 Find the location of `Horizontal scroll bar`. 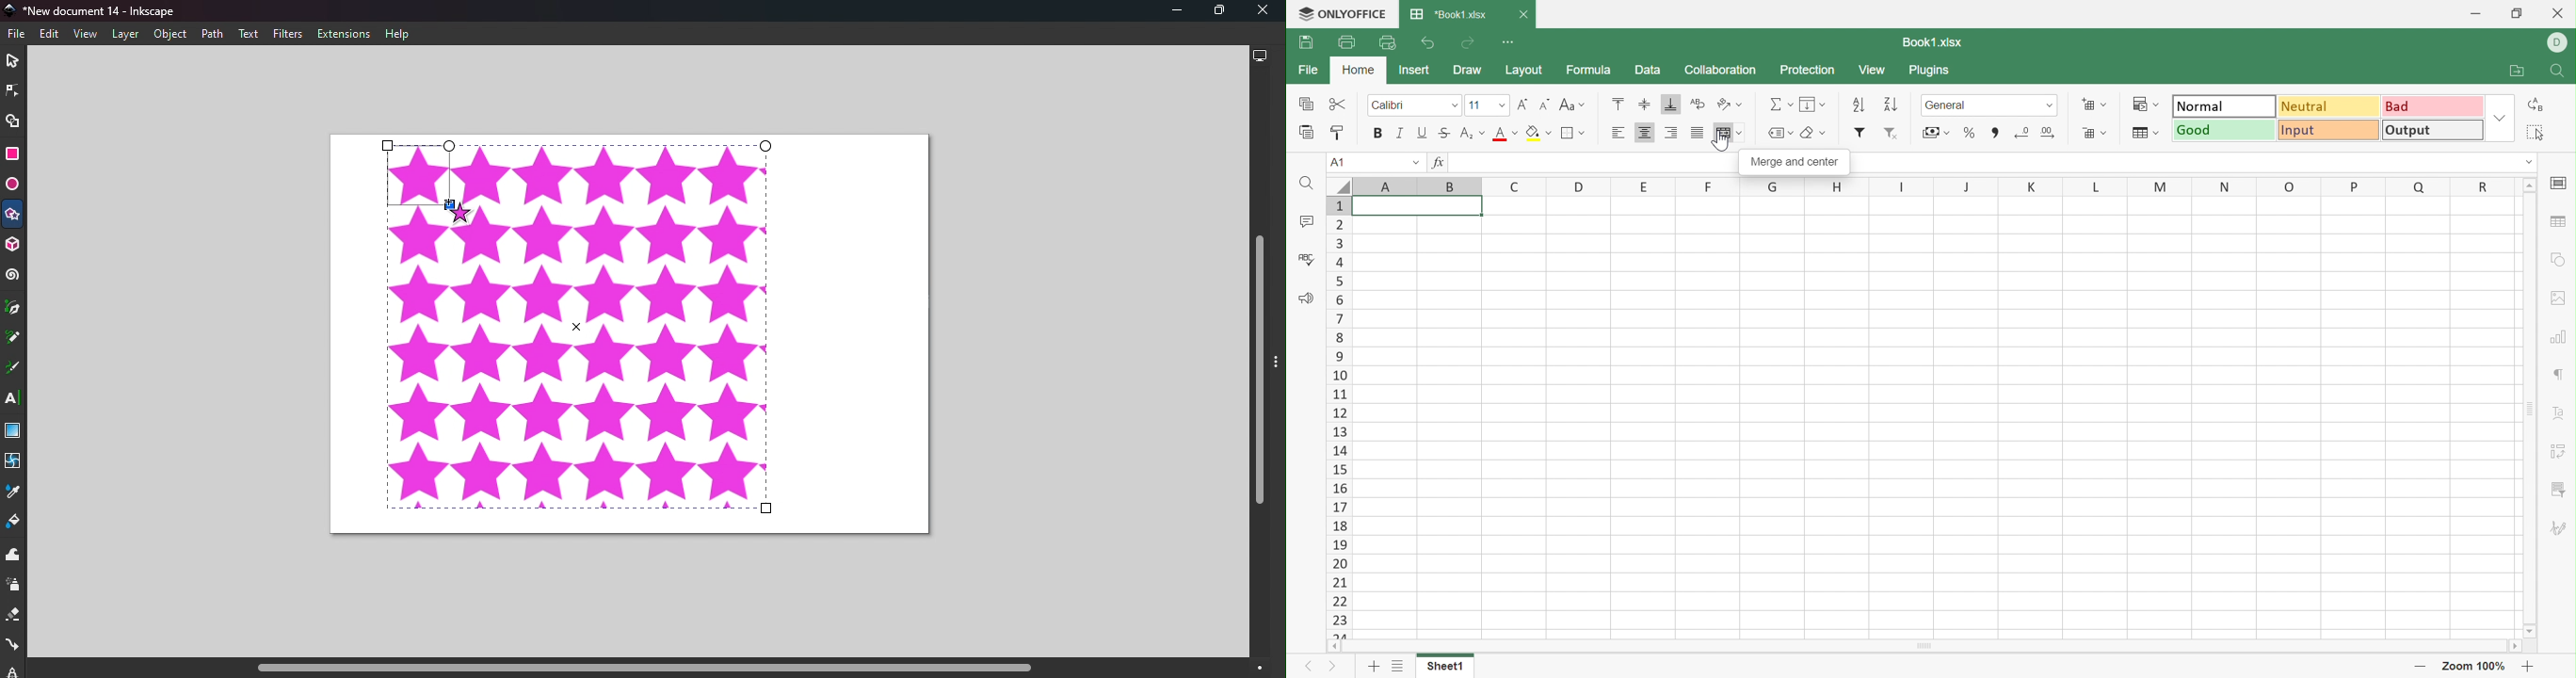

Horizontal scroll bar is located at coordinates (636, 669).